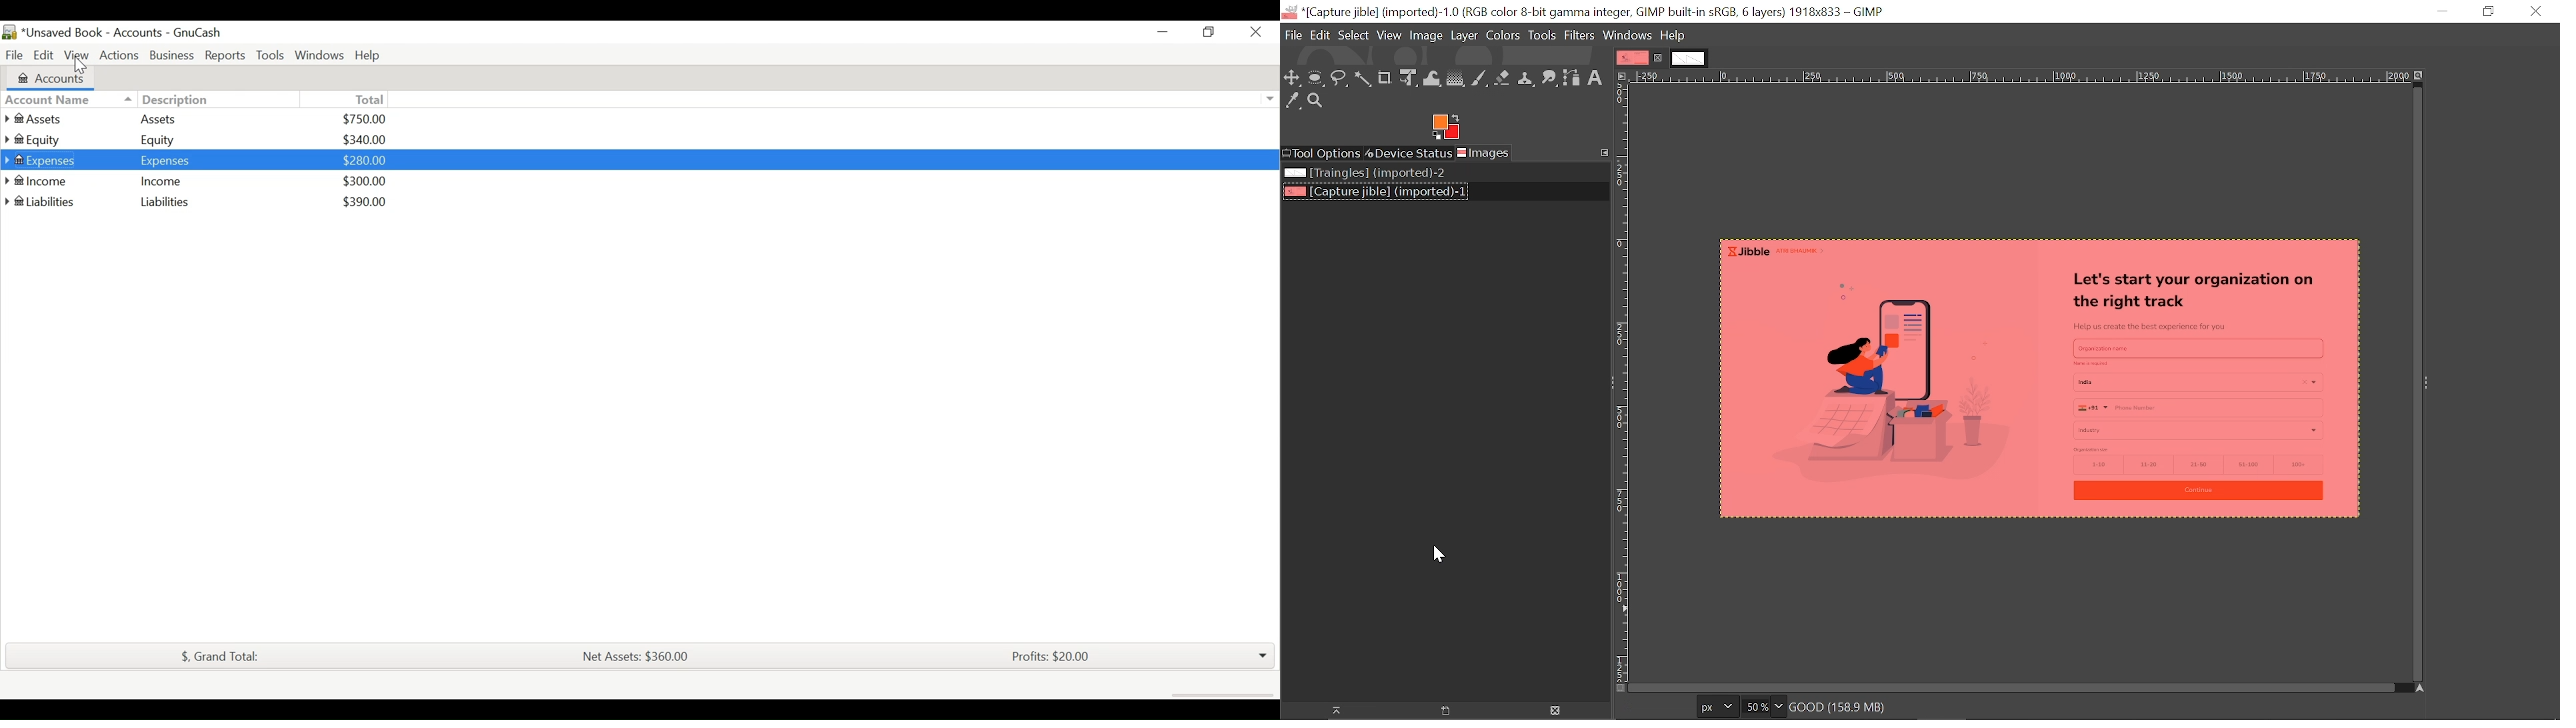 This screenshot has height=728, width=2576. I want to click on Other tab, so click(1688, 59).